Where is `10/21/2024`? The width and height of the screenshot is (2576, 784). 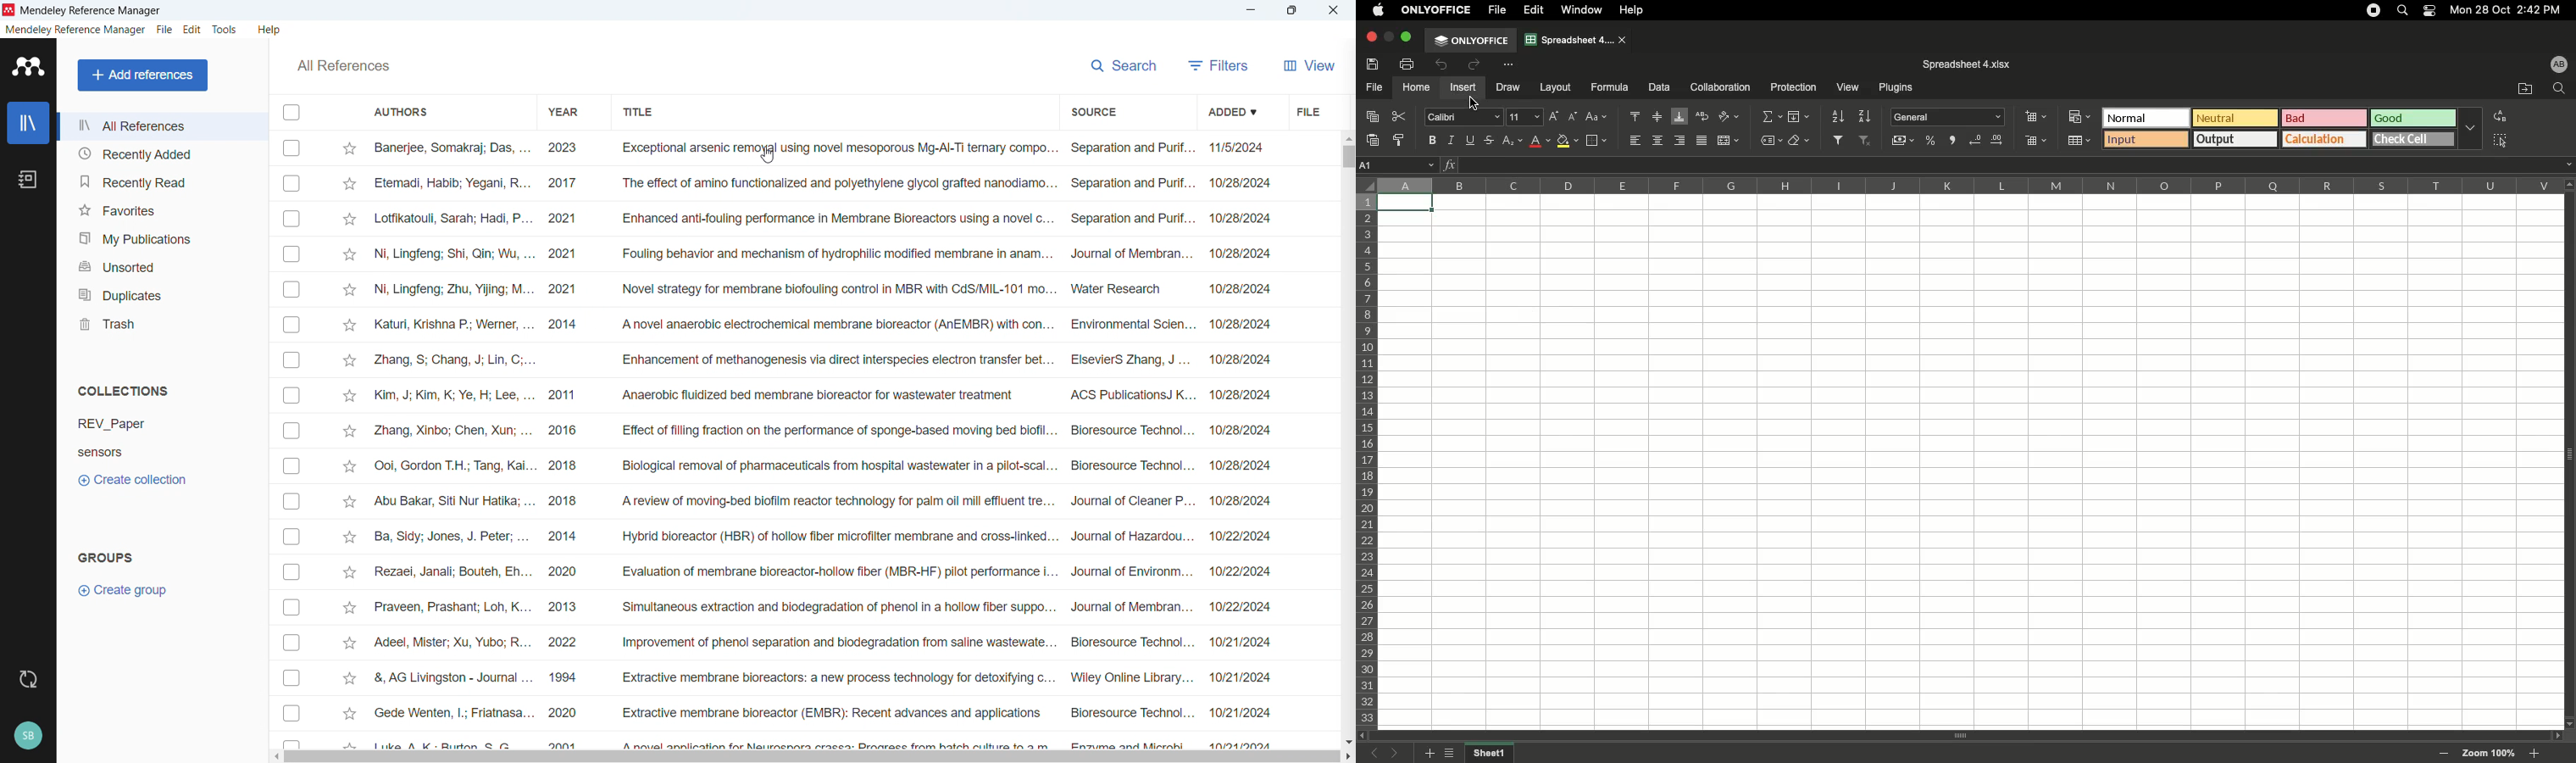
10/21/2024 is located at coordinates (1248, 739).